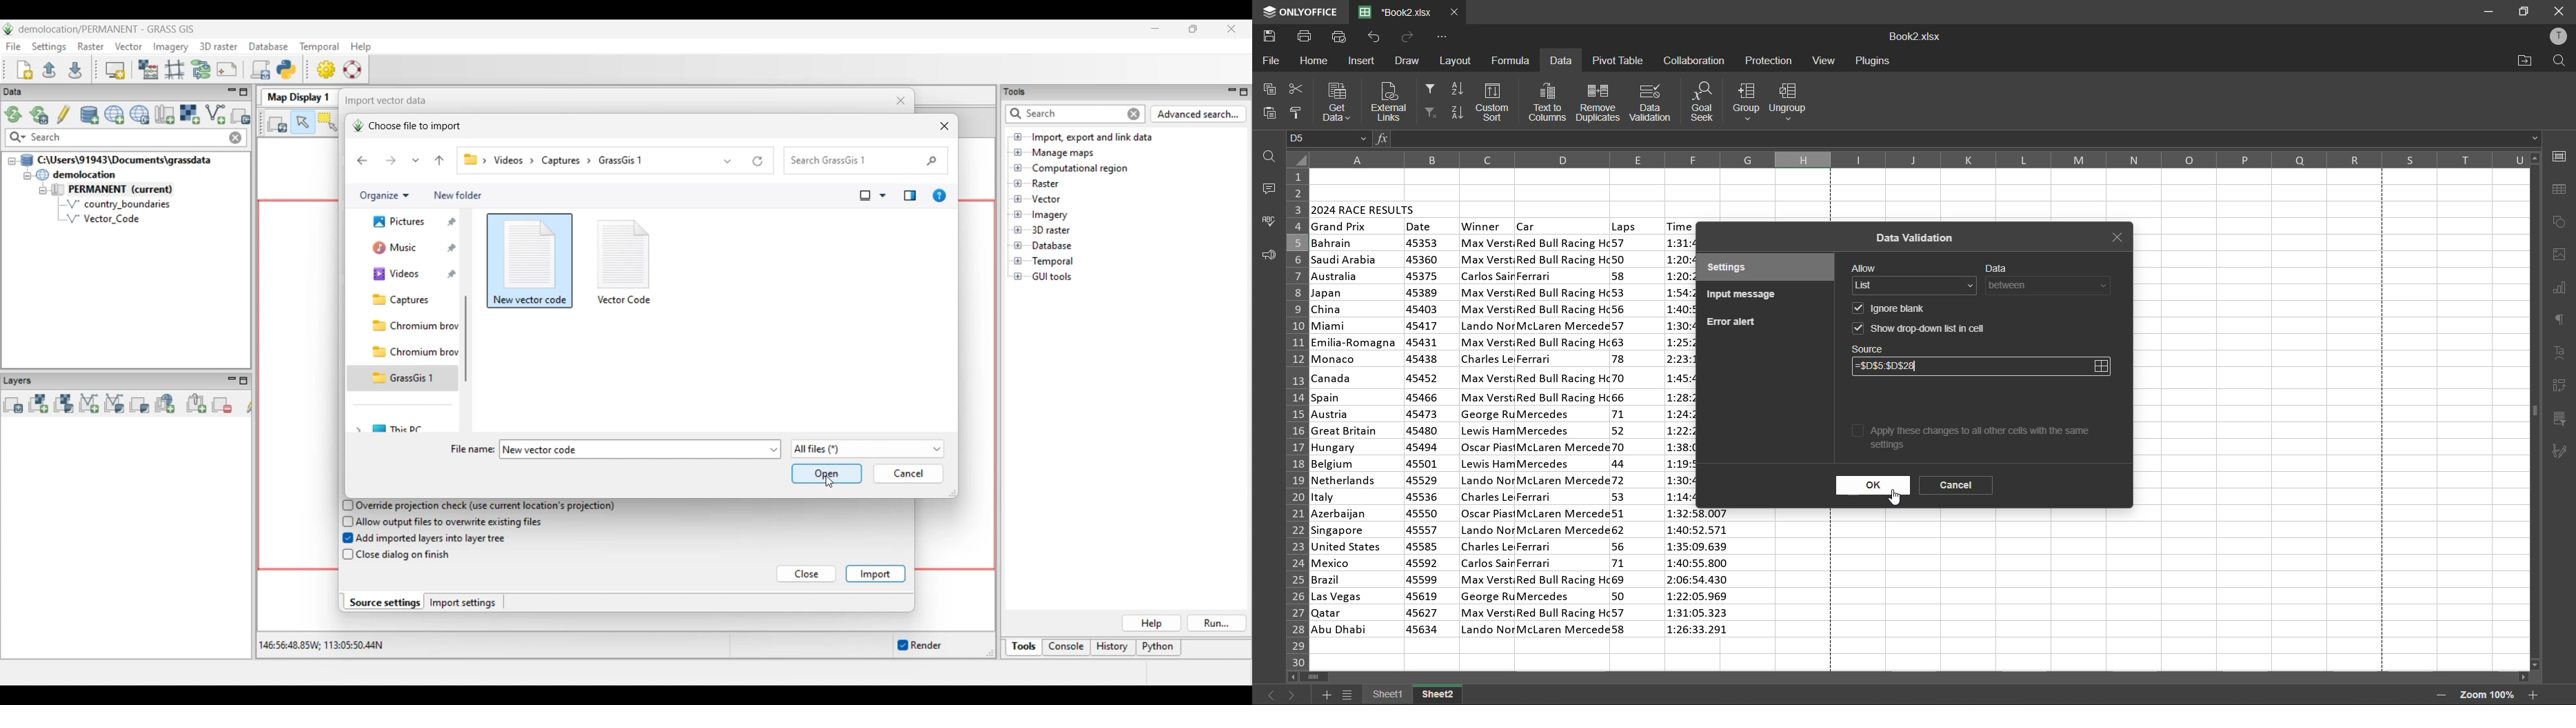 Image resolution: width=2576 pixels, height=728 pixels. Describe the element at coordinates (2533, 695) in the screenshot. I see `zoom in` at that location.